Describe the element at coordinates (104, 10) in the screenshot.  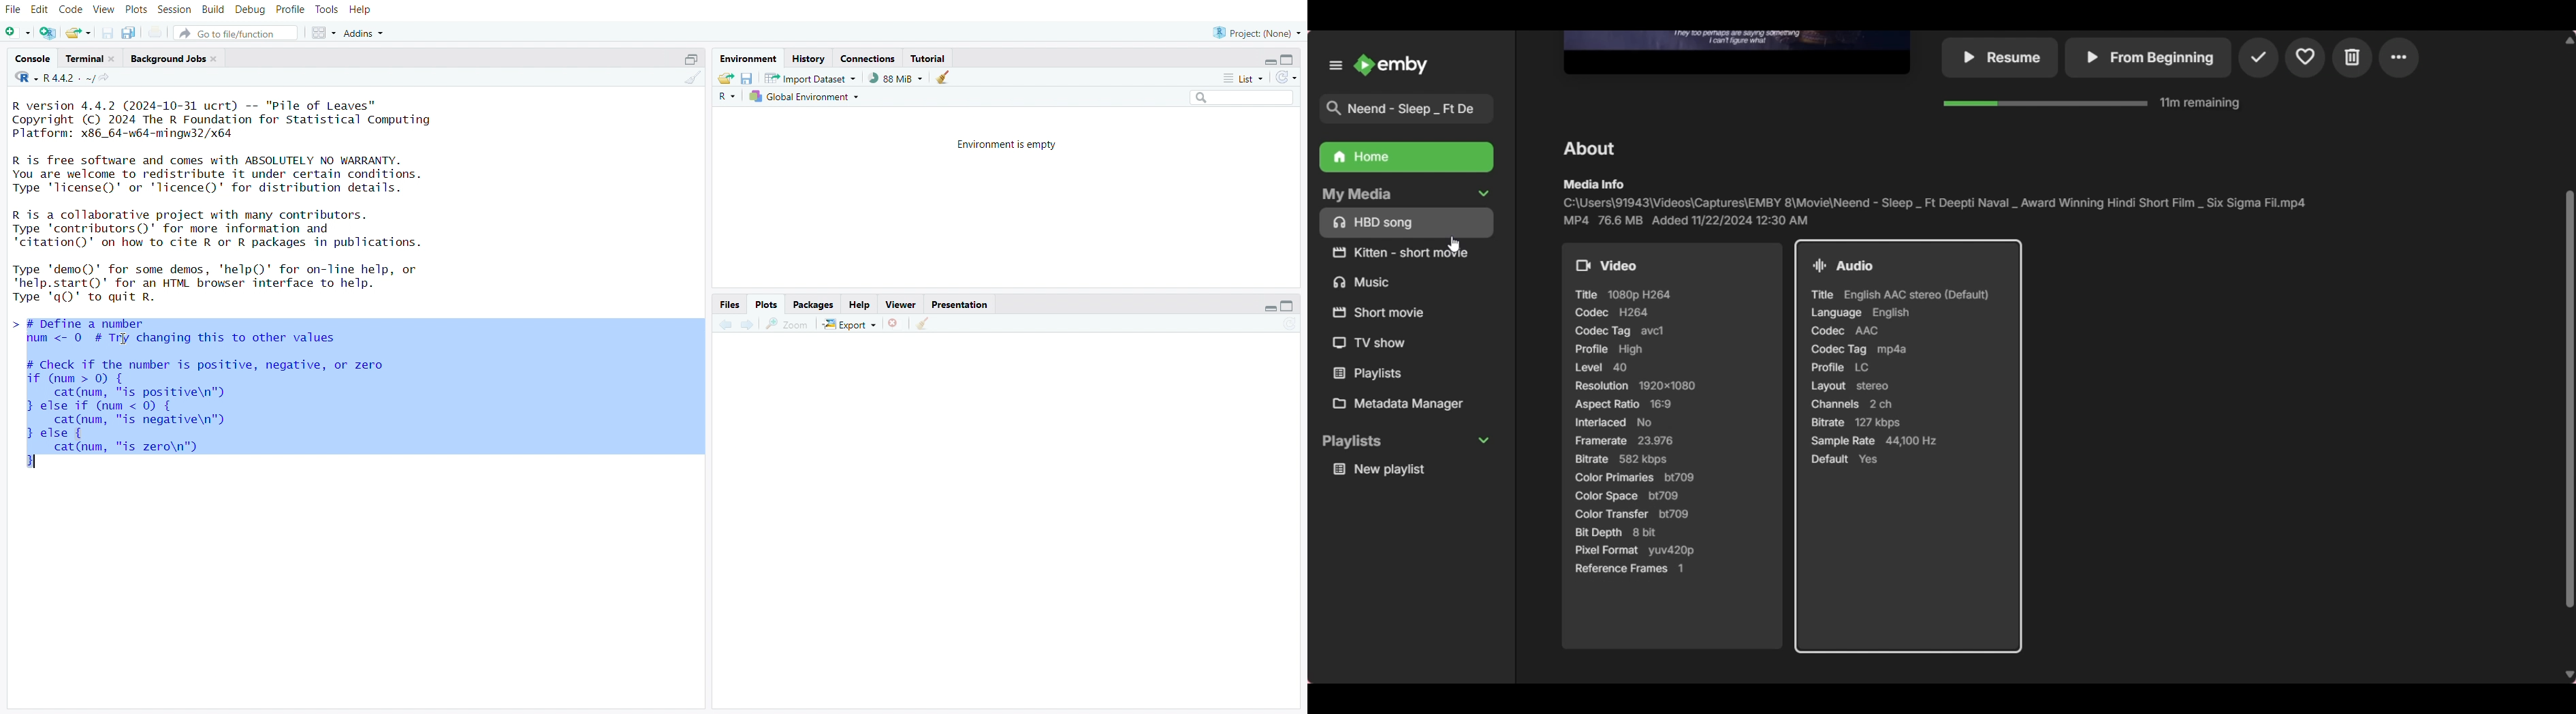
I see `view` at that location.